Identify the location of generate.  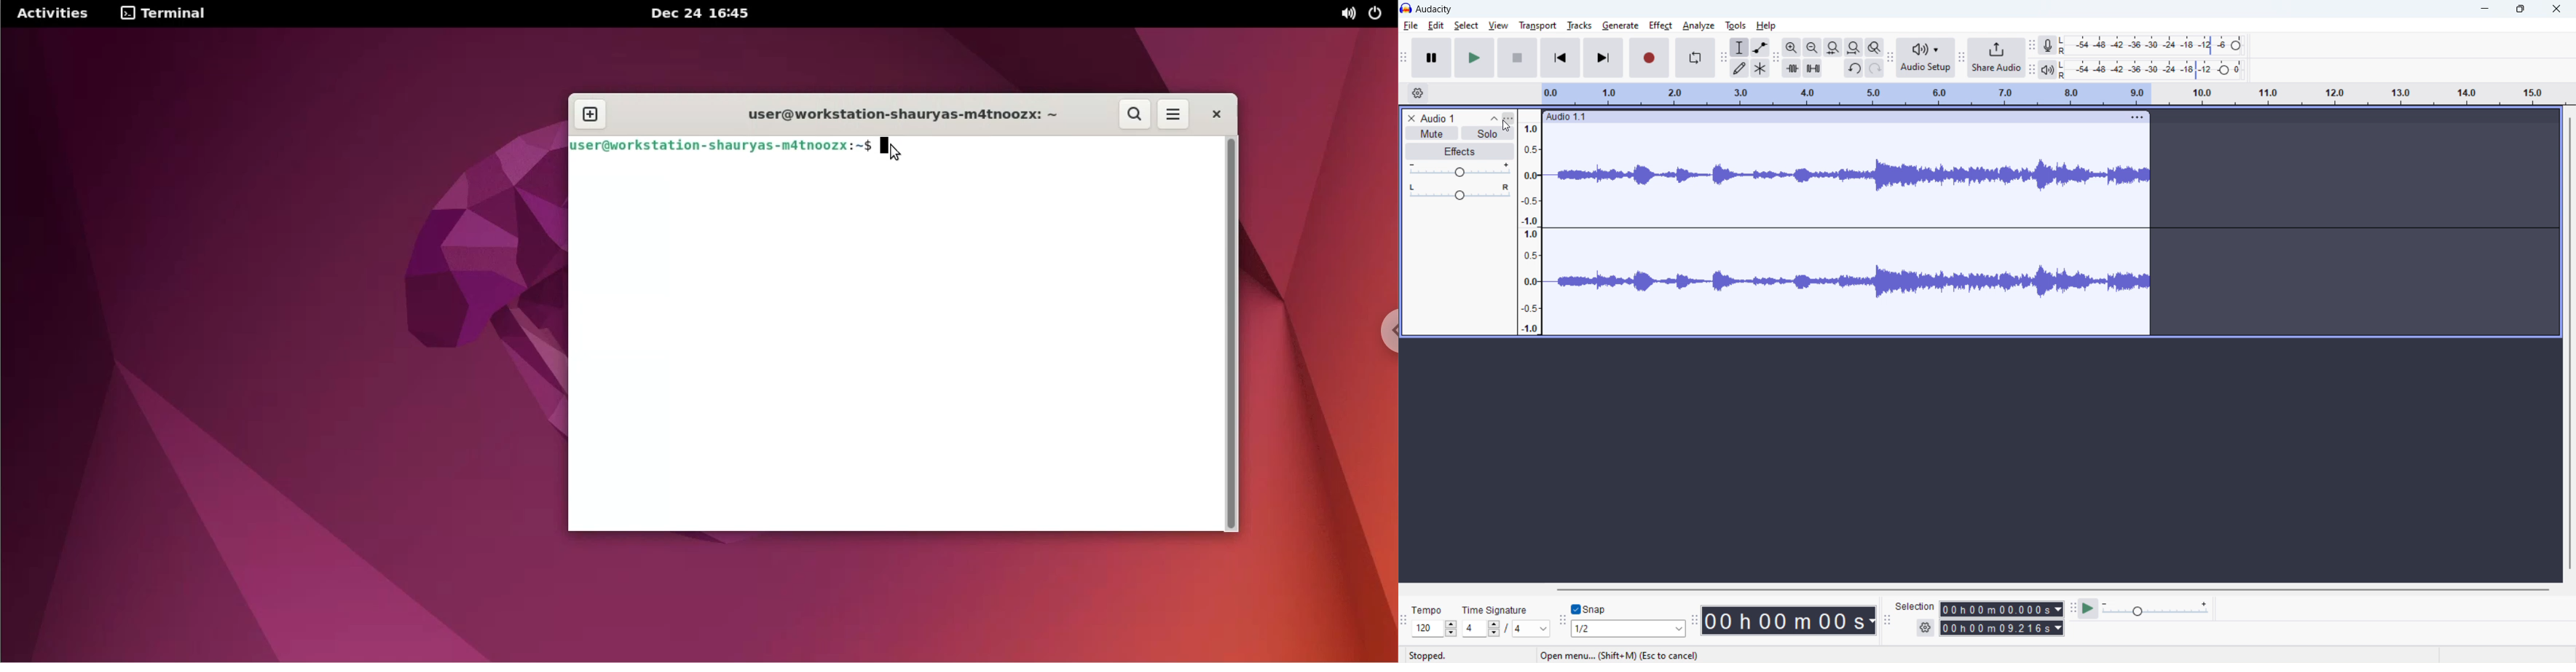
(1620, 26).